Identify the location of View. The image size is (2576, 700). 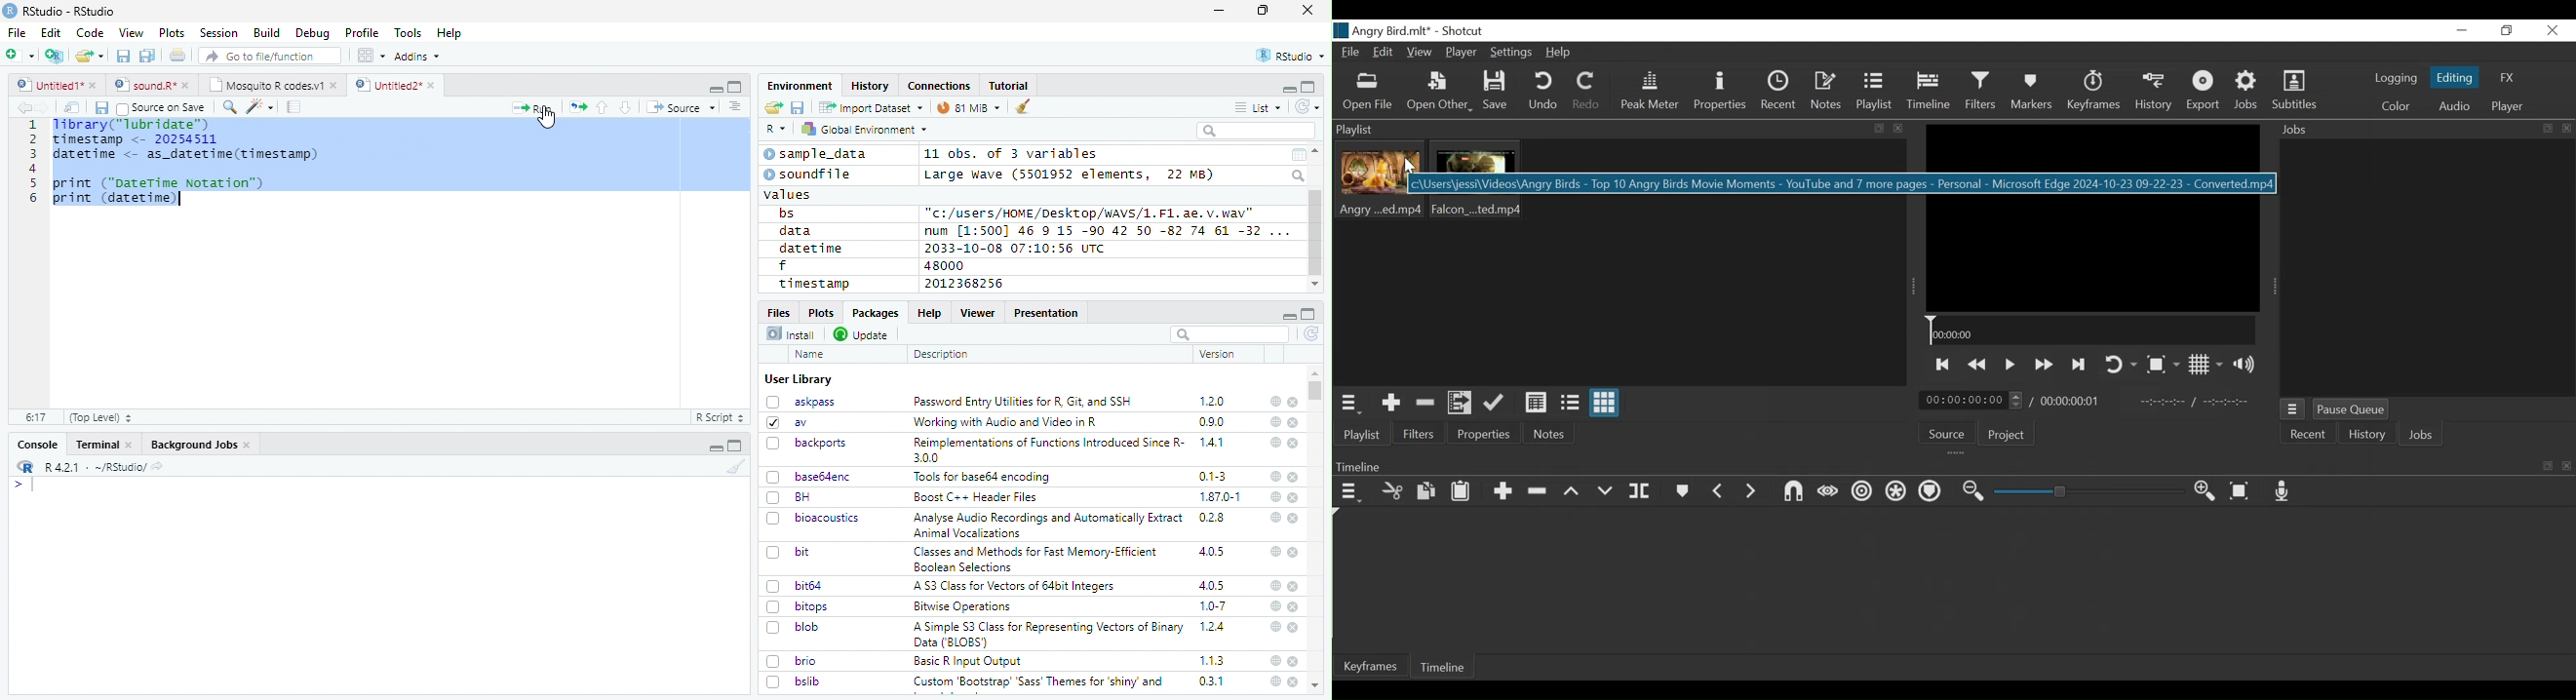
(132, 33).